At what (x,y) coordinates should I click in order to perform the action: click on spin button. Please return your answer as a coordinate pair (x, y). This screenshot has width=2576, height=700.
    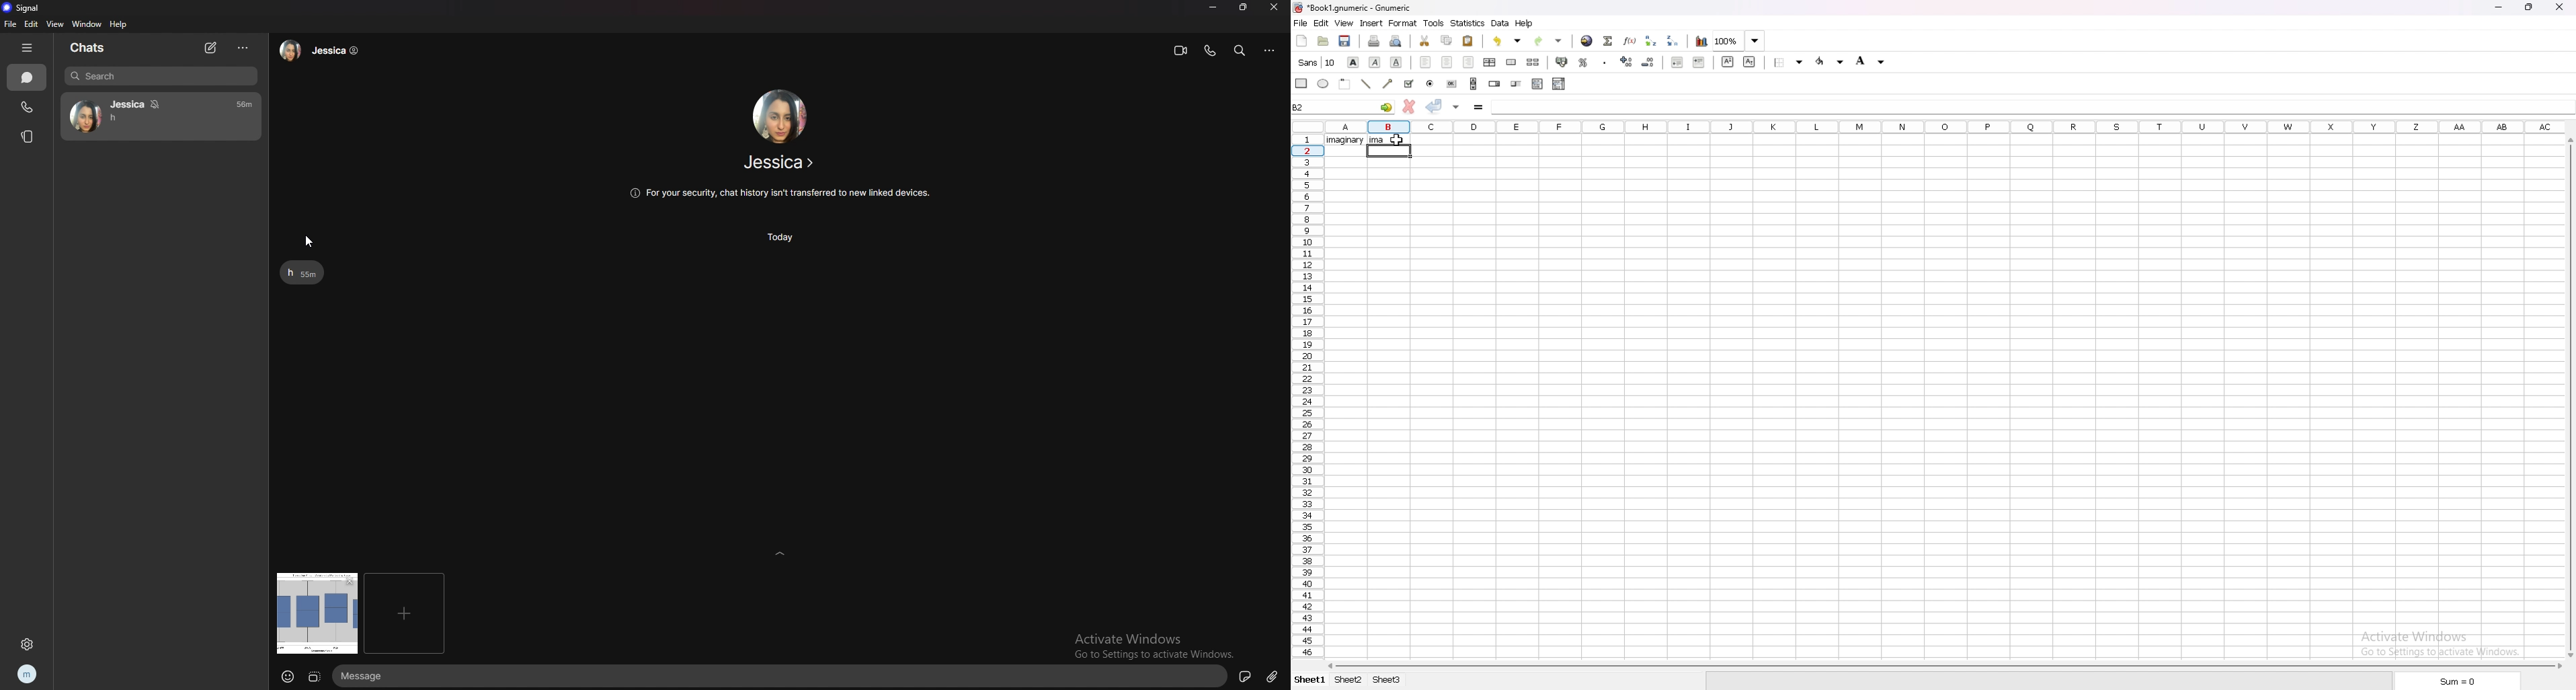
    Looking at the image, I should click on (1495, 84).